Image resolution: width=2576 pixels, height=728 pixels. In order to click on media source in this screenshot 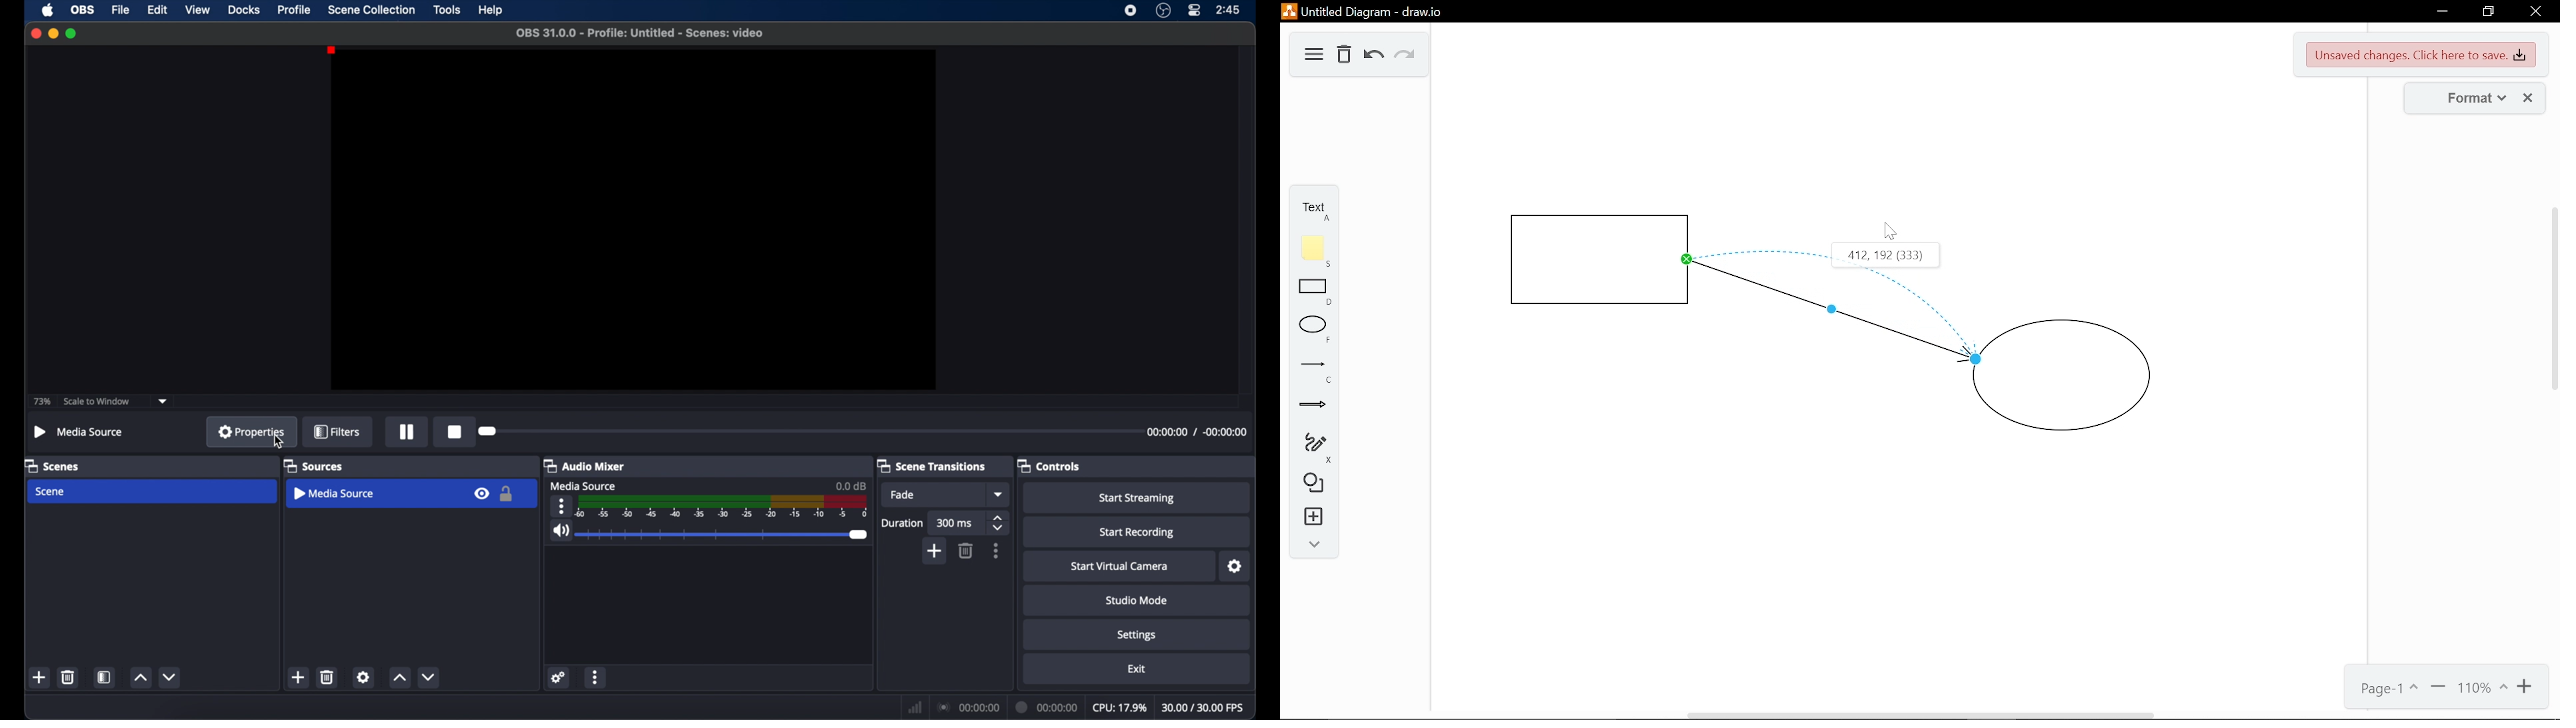, I will do `click(335, 493)`.